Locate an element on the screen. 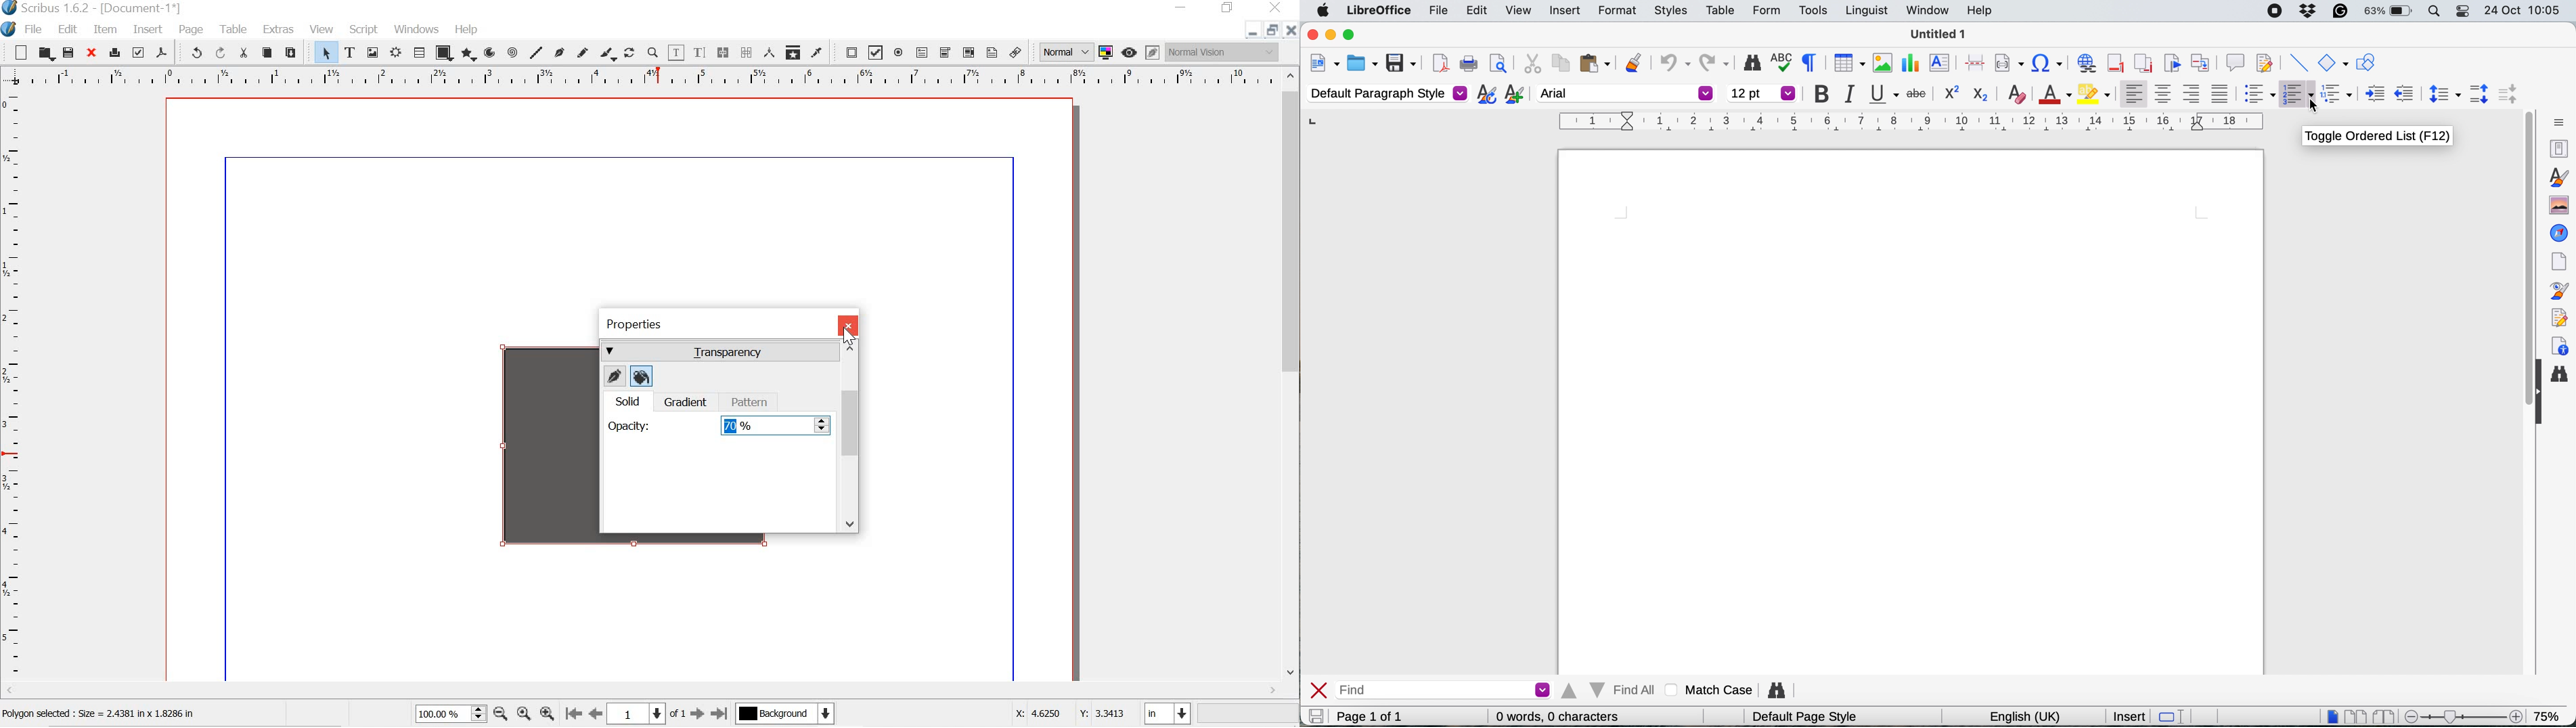  measurements is located at coordinates (768, 52).